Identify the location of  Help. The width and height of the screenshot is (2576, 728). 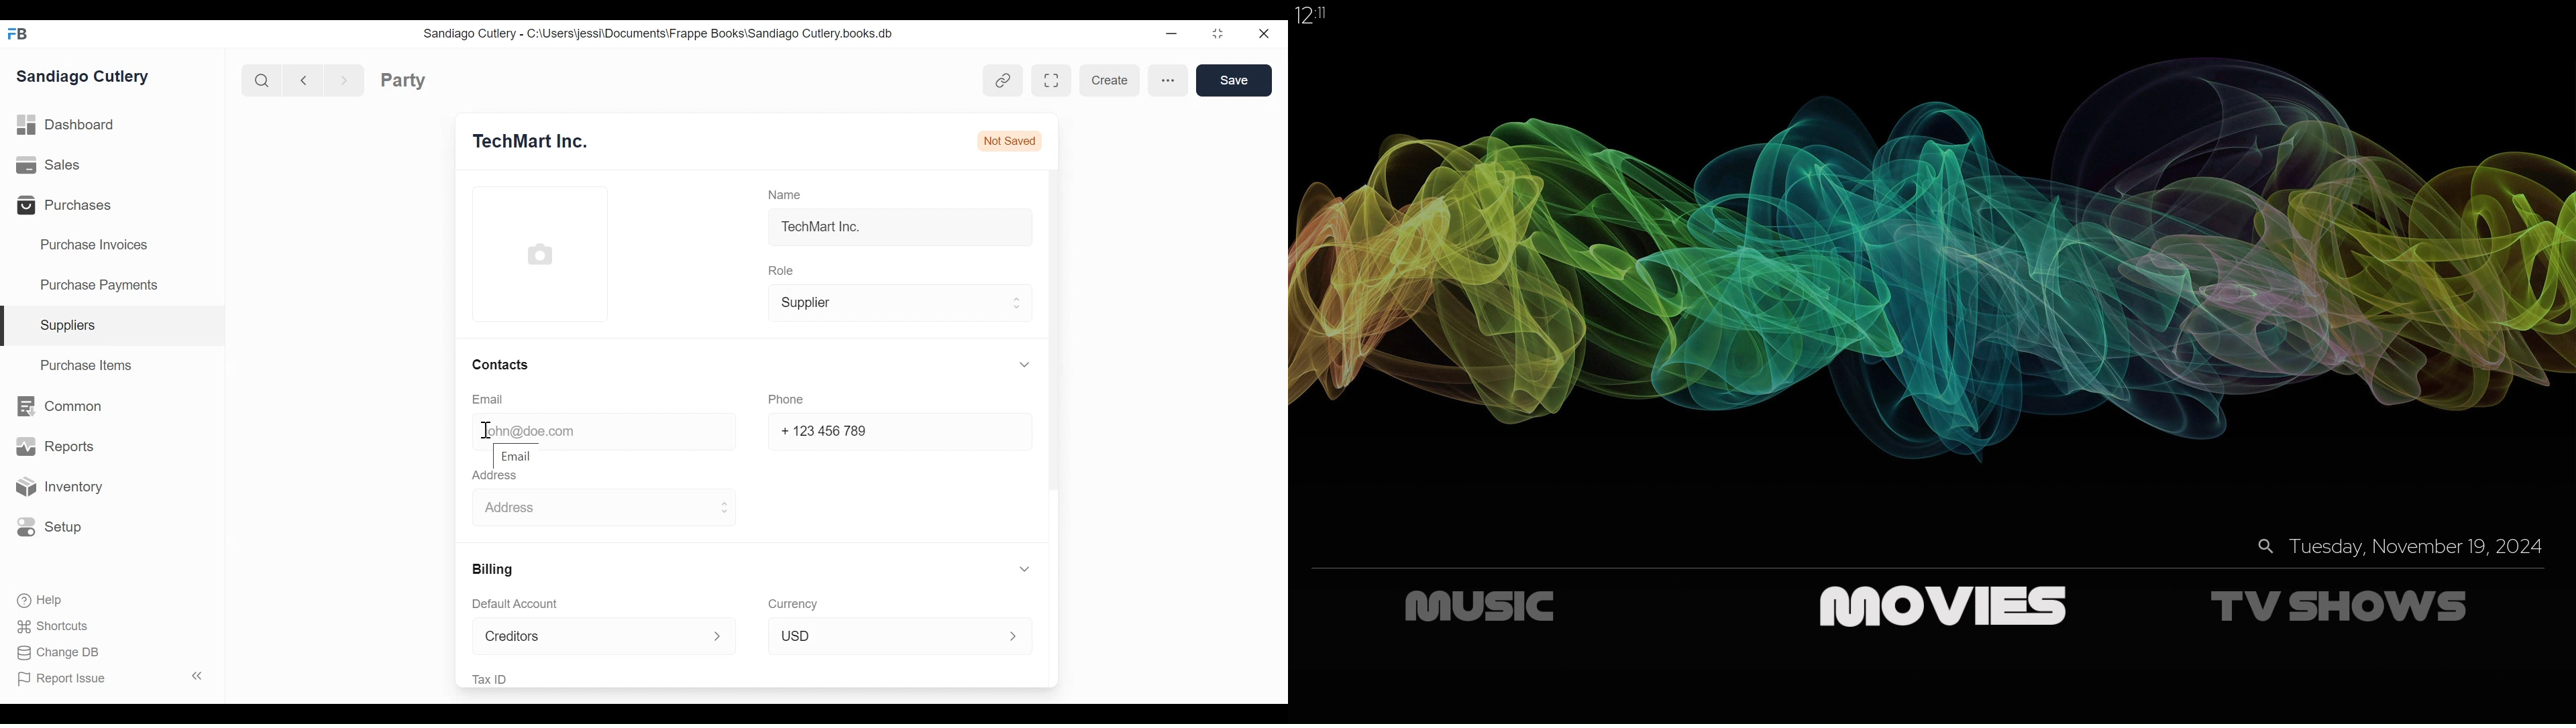
(45, 600).